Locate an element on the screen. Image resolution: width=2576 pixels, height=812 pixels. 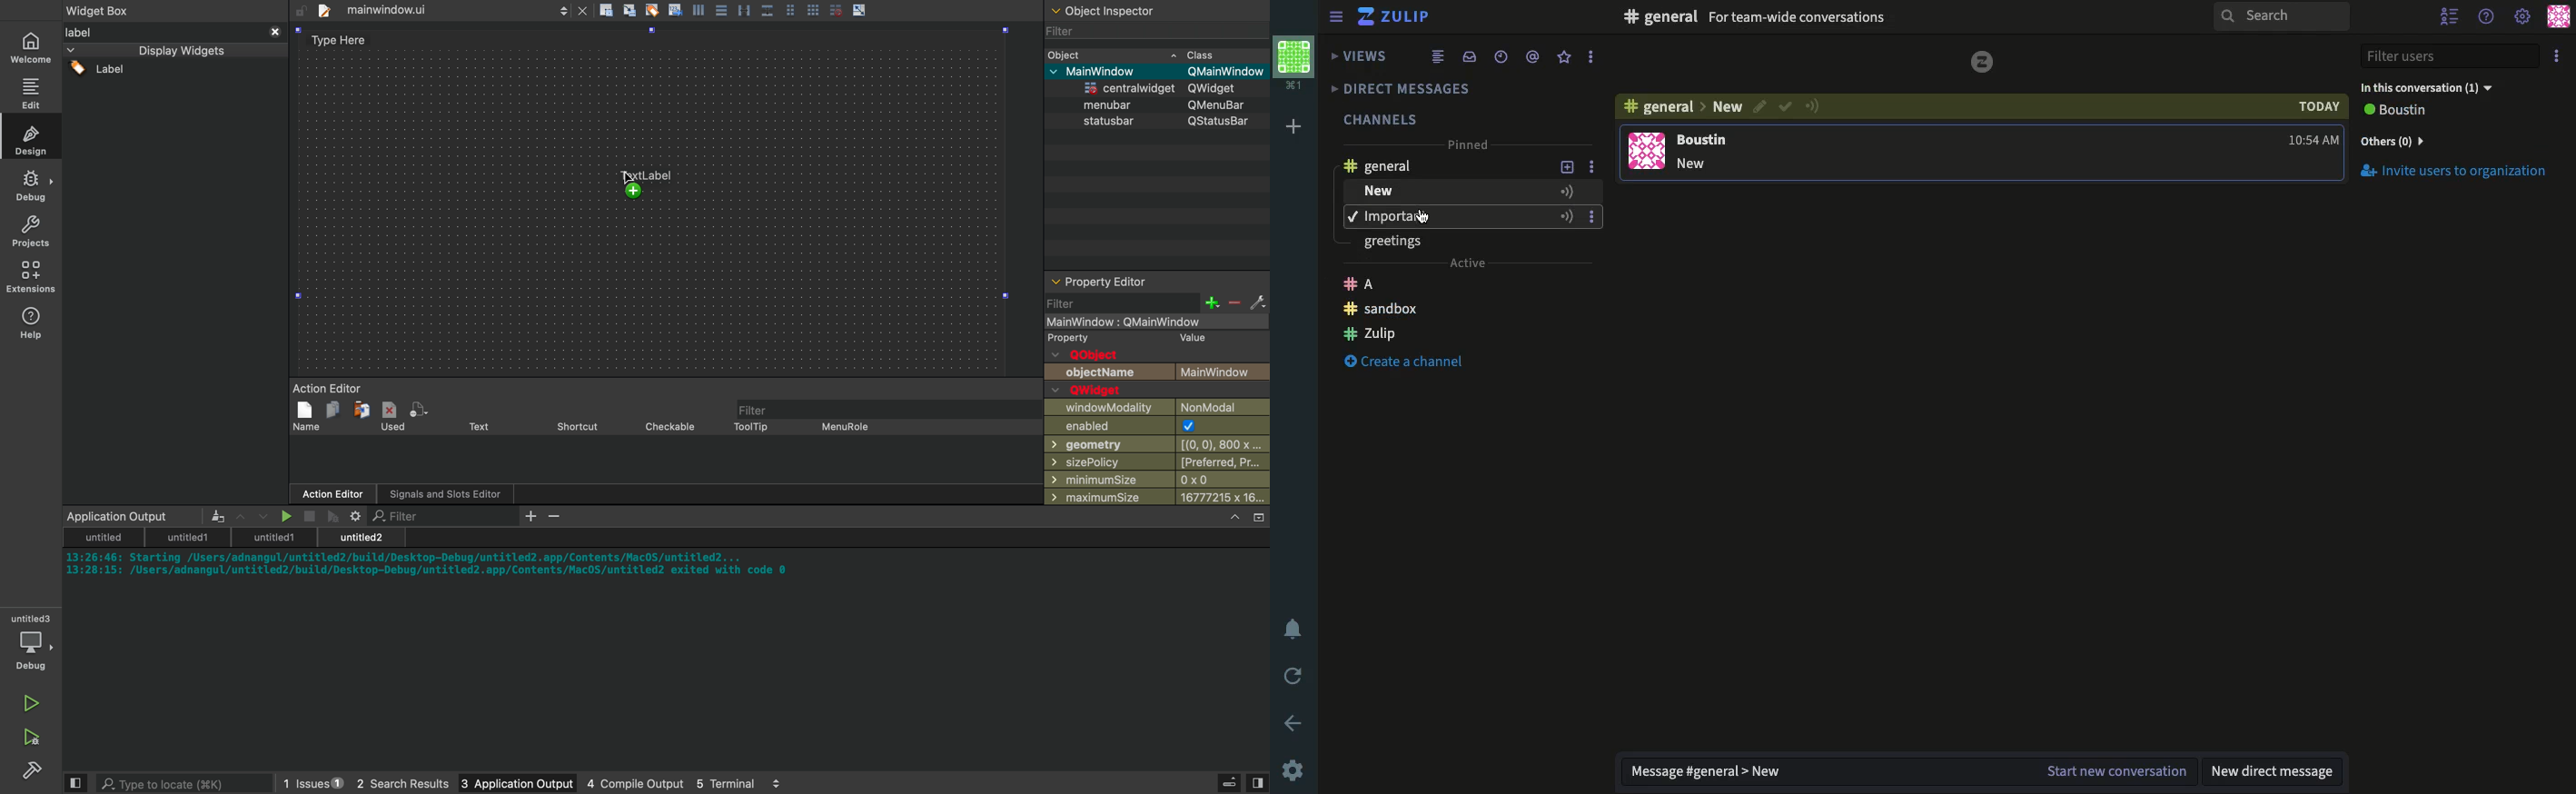
Important - topic is located at coordinates (1446, 220).